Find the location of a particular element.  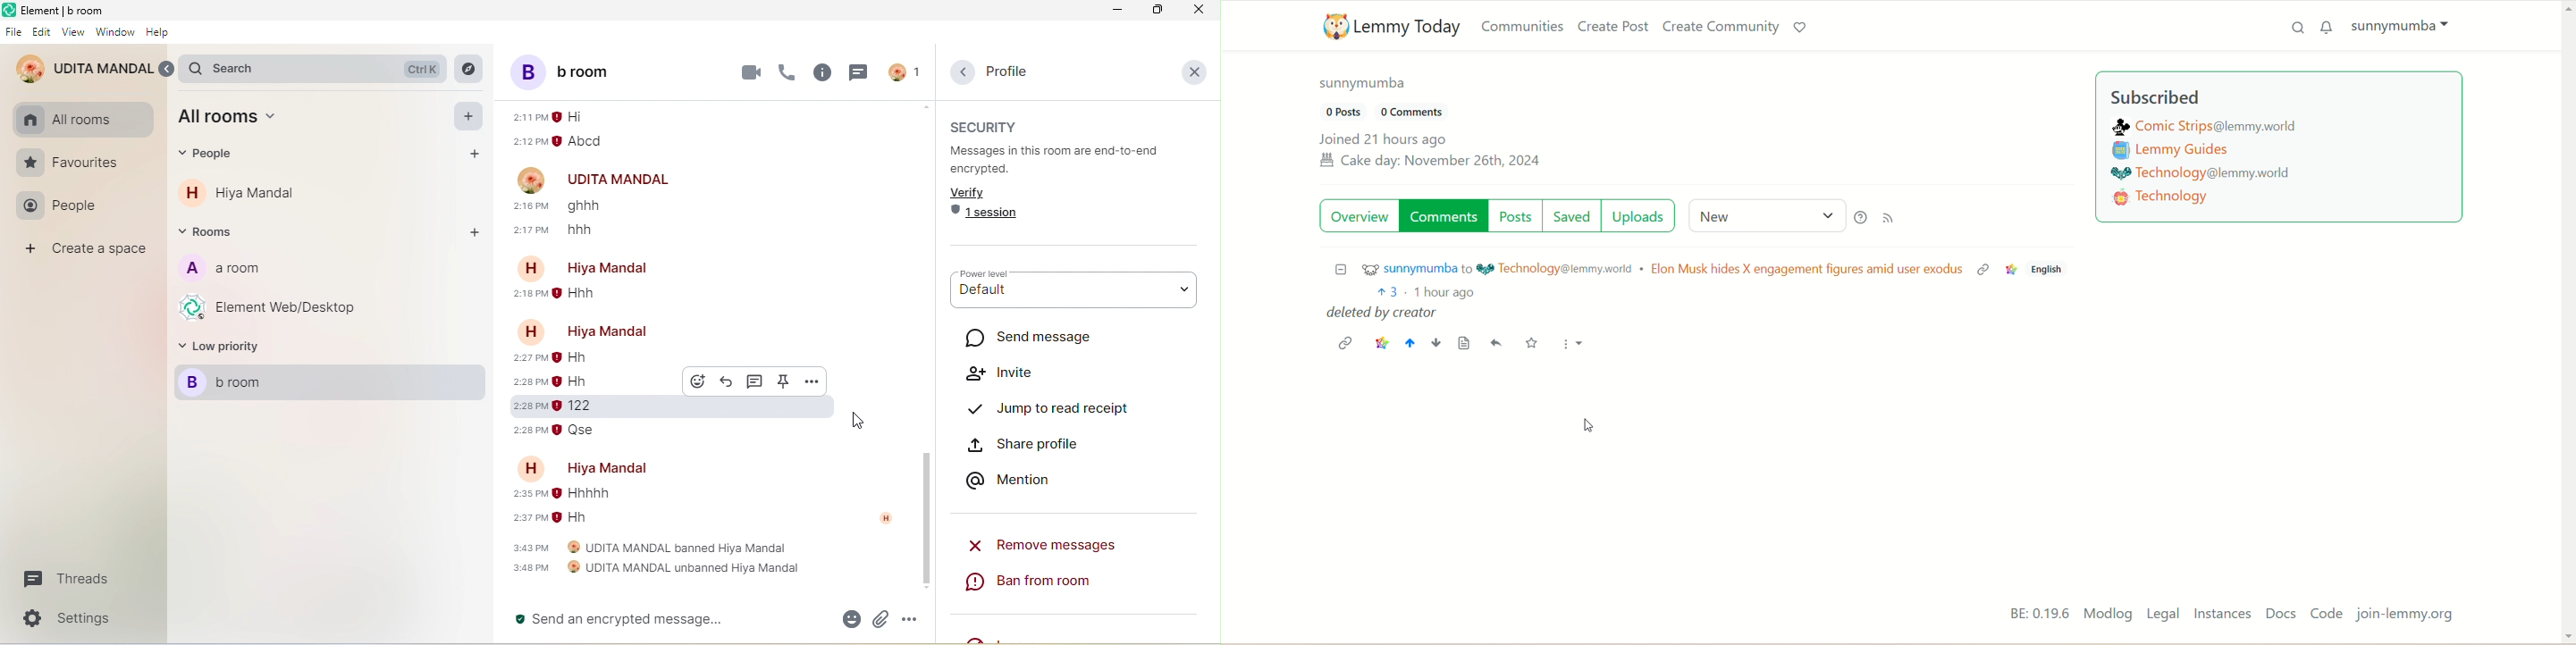

uptown is located at coordinates (1409, 341).